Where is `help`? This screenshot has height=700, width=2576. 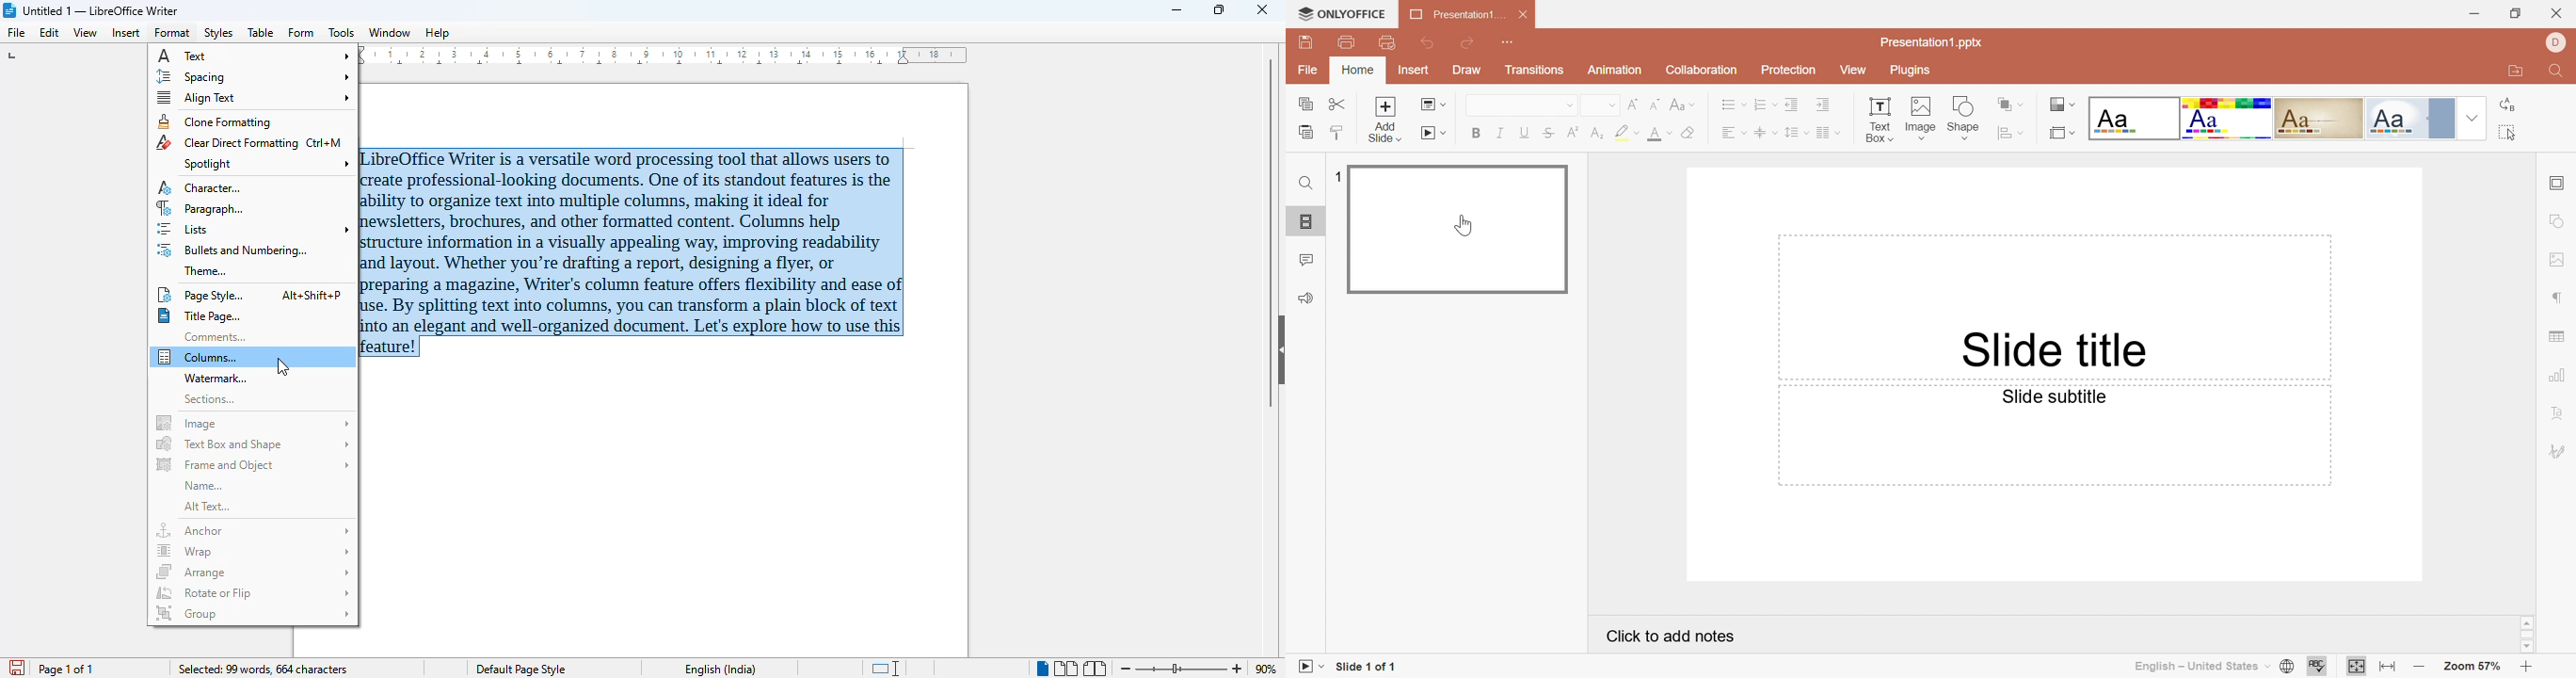
help is located at coordinates (438, 33).